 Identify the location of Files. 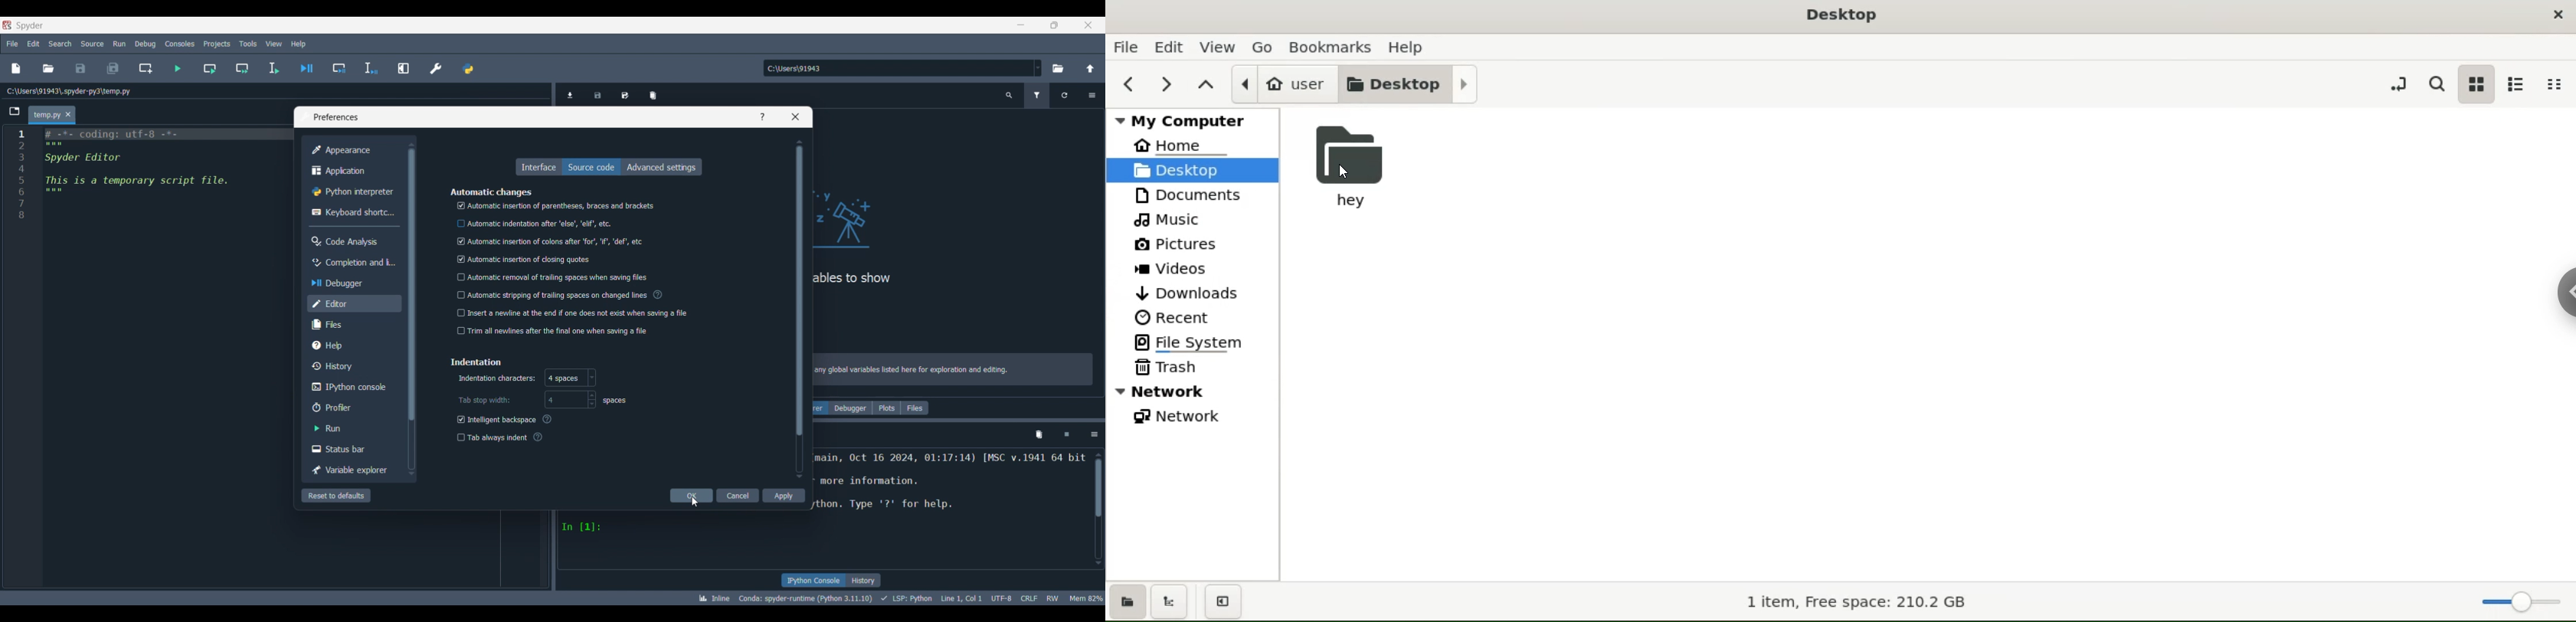
(355, 325).